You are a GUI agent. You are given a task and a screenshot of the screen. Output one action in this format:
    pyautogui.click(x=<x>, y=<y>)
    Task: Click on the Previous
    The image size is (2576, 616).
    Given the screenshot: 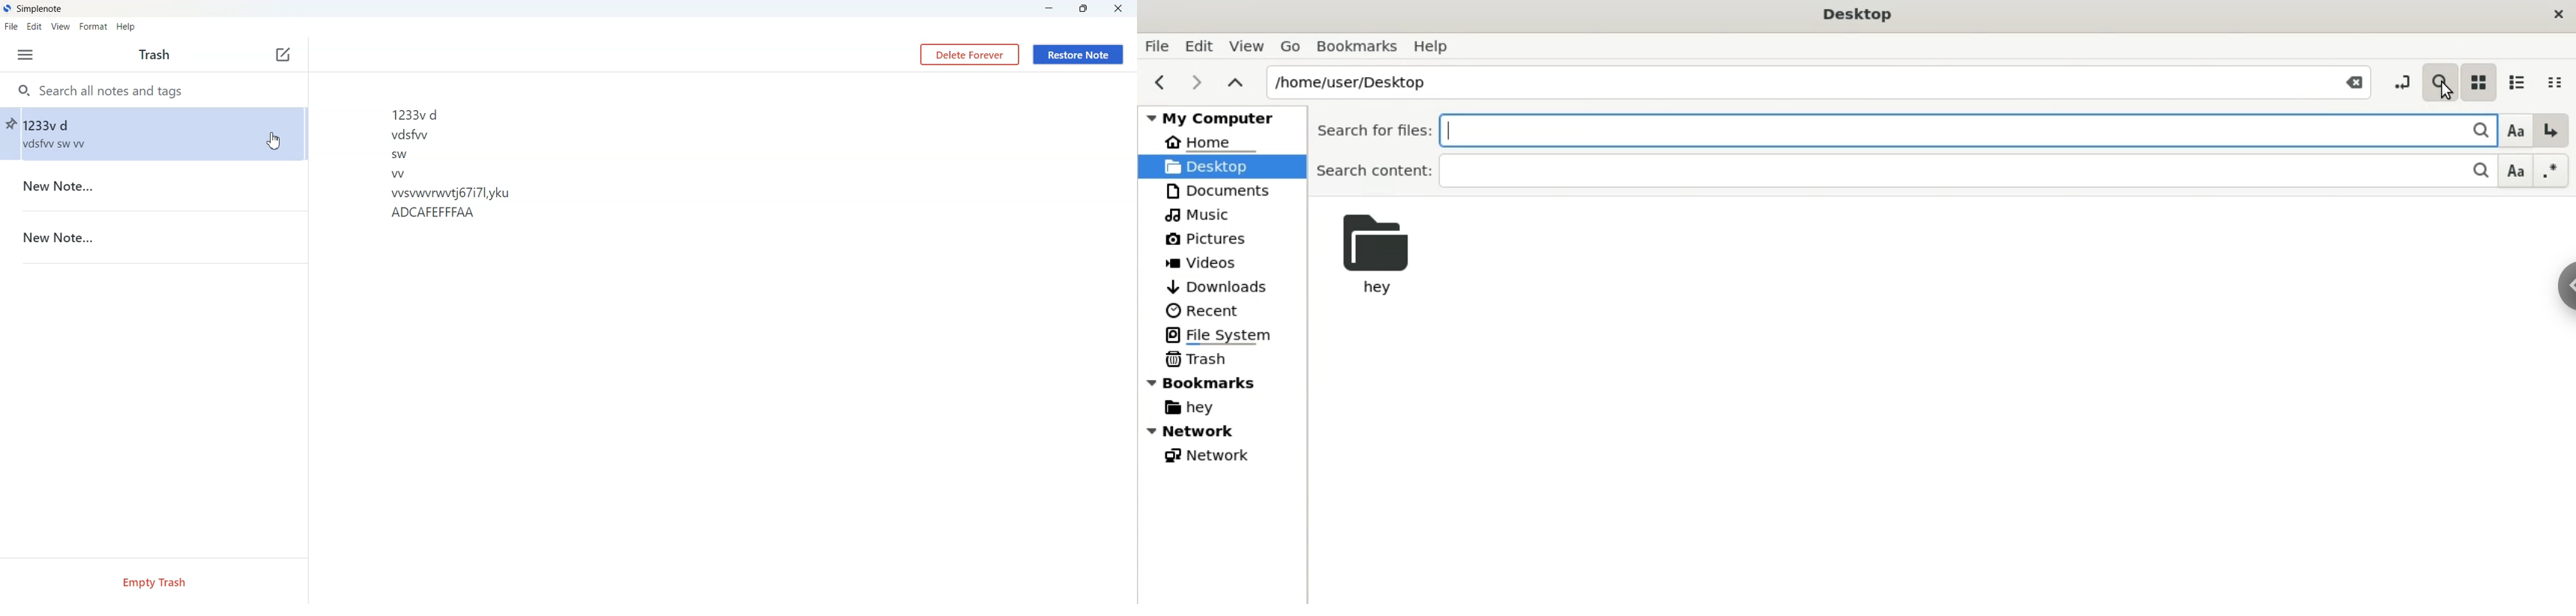 What is the action you would take?
    pyautogui.click(x=1156, y=82)
    